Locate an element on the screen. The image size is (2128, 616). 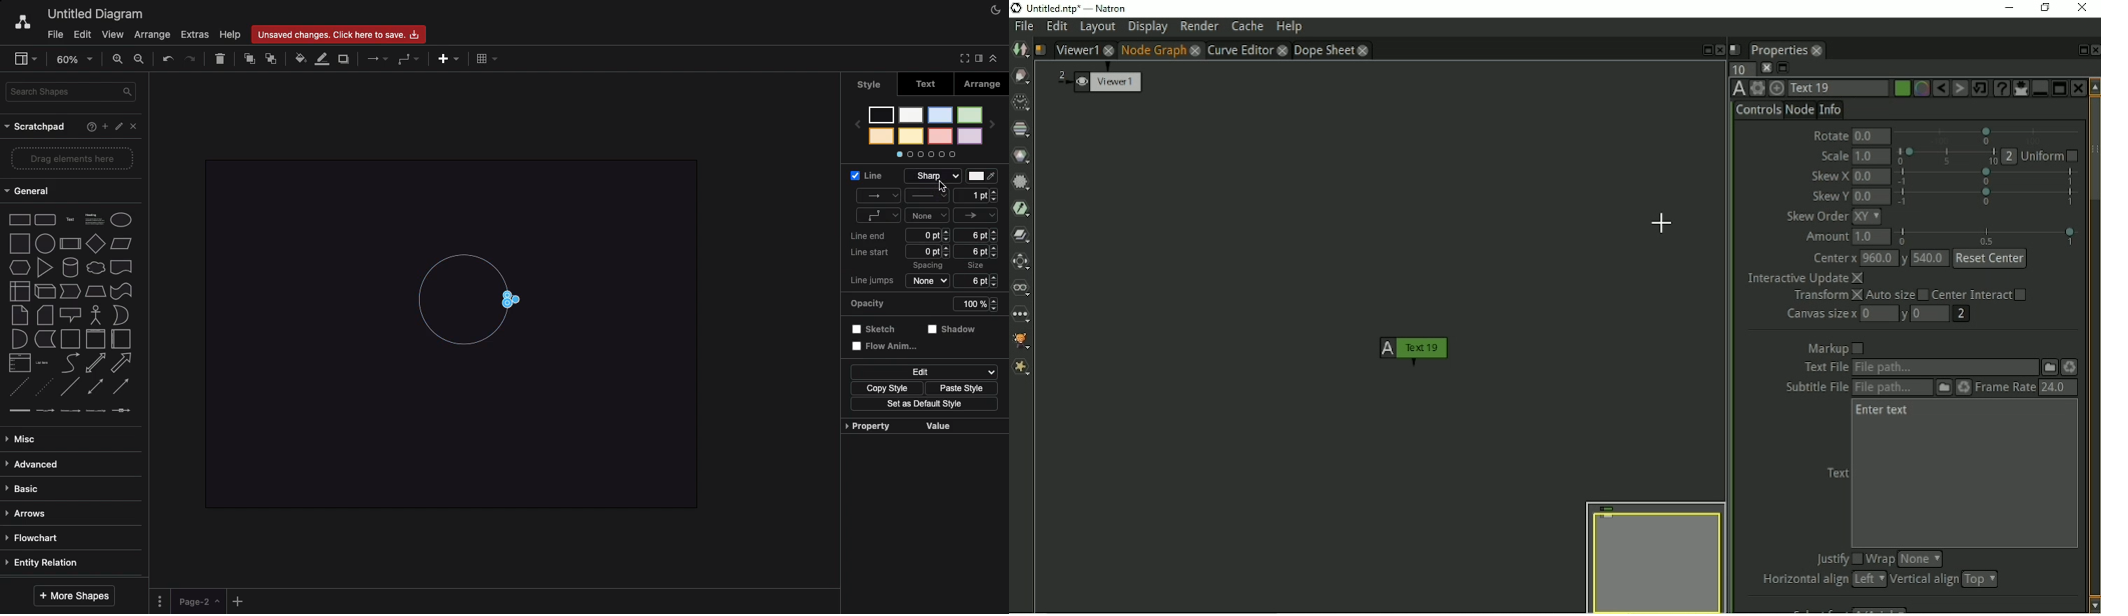
Flow animation is located at coordinates (887, 344).